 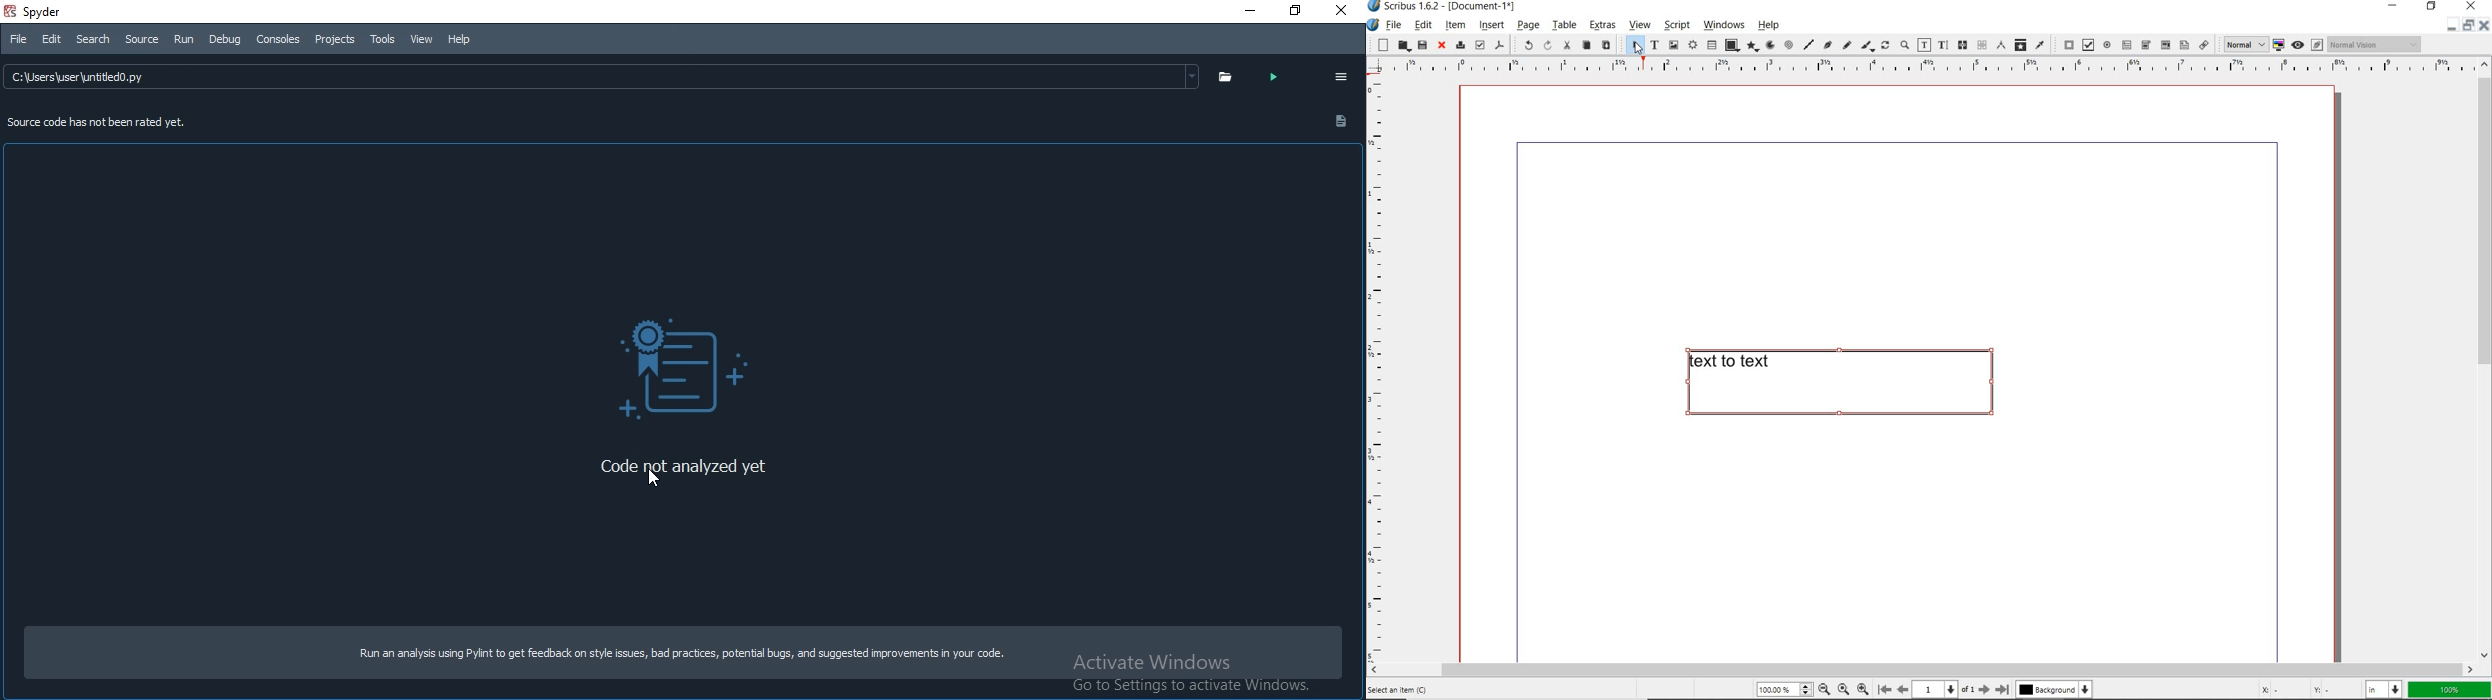 What do you see at coordinates (2000, 46) in the screenshot?
I see `measurements` at bounding box center [2000, 46].